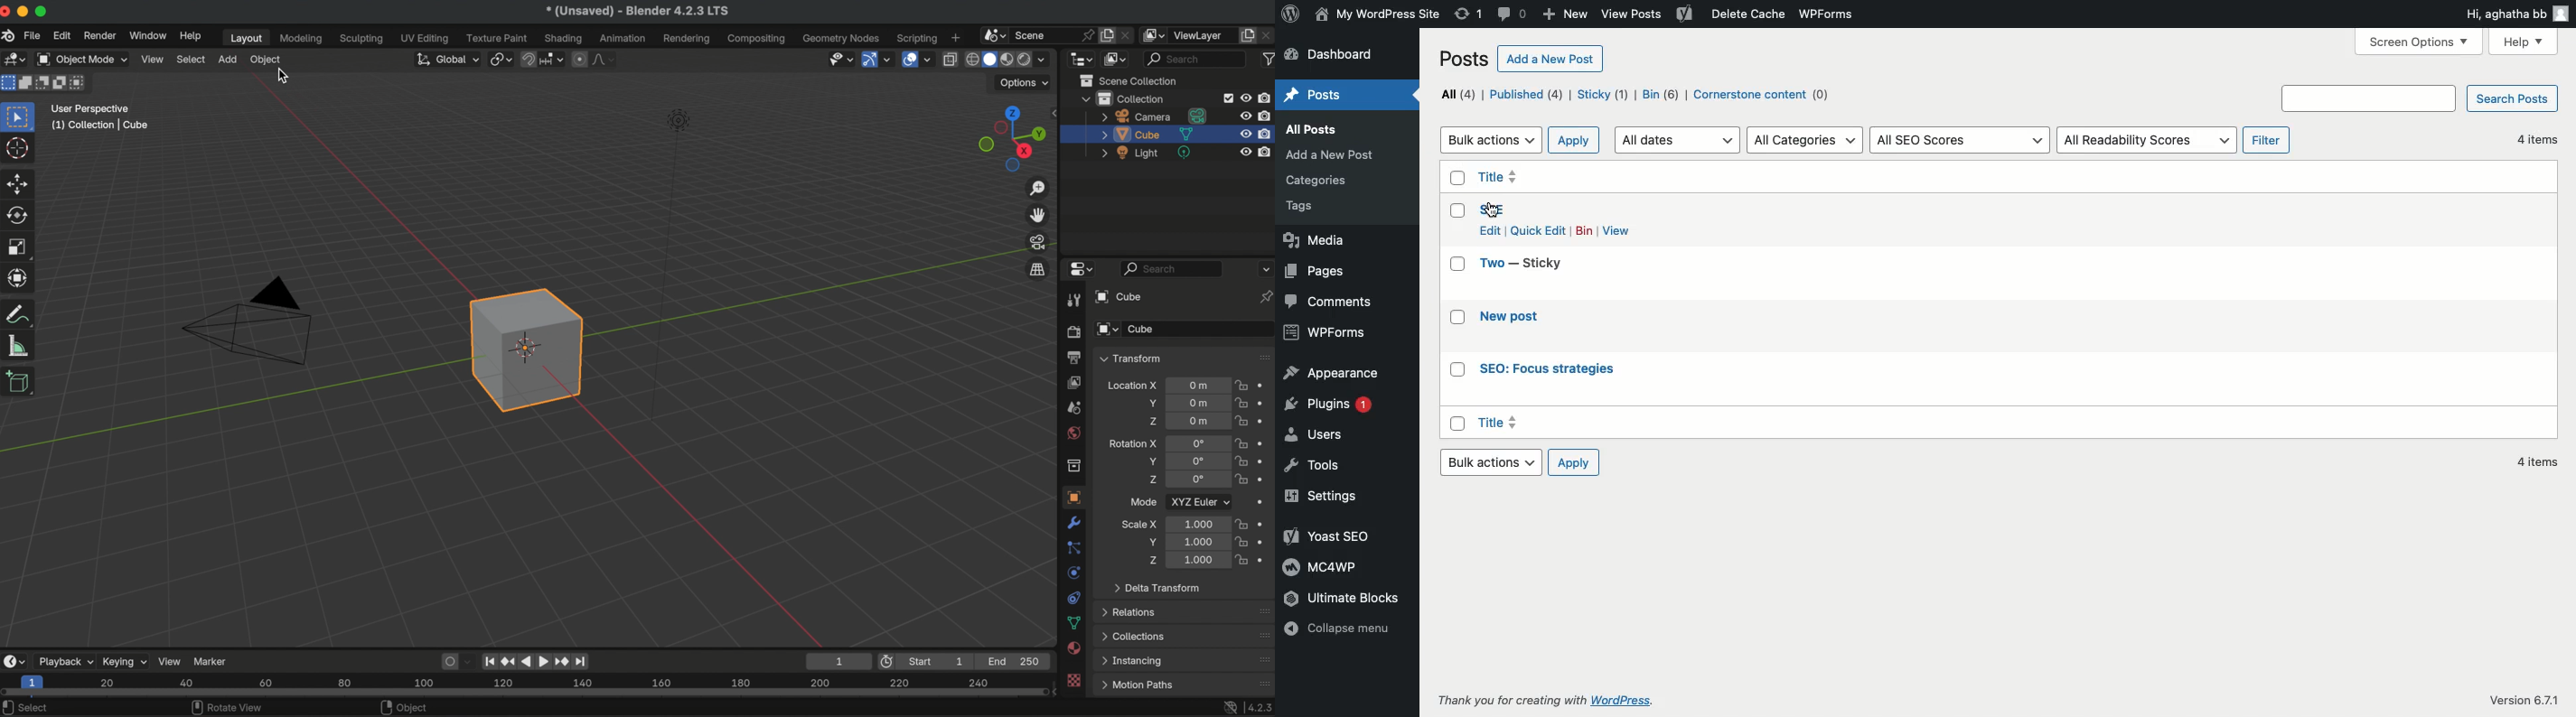  What do you see at coordinates (1131, 358) in the screenshot?
I see `transform dropdown` at bounding box center [1131, 358].